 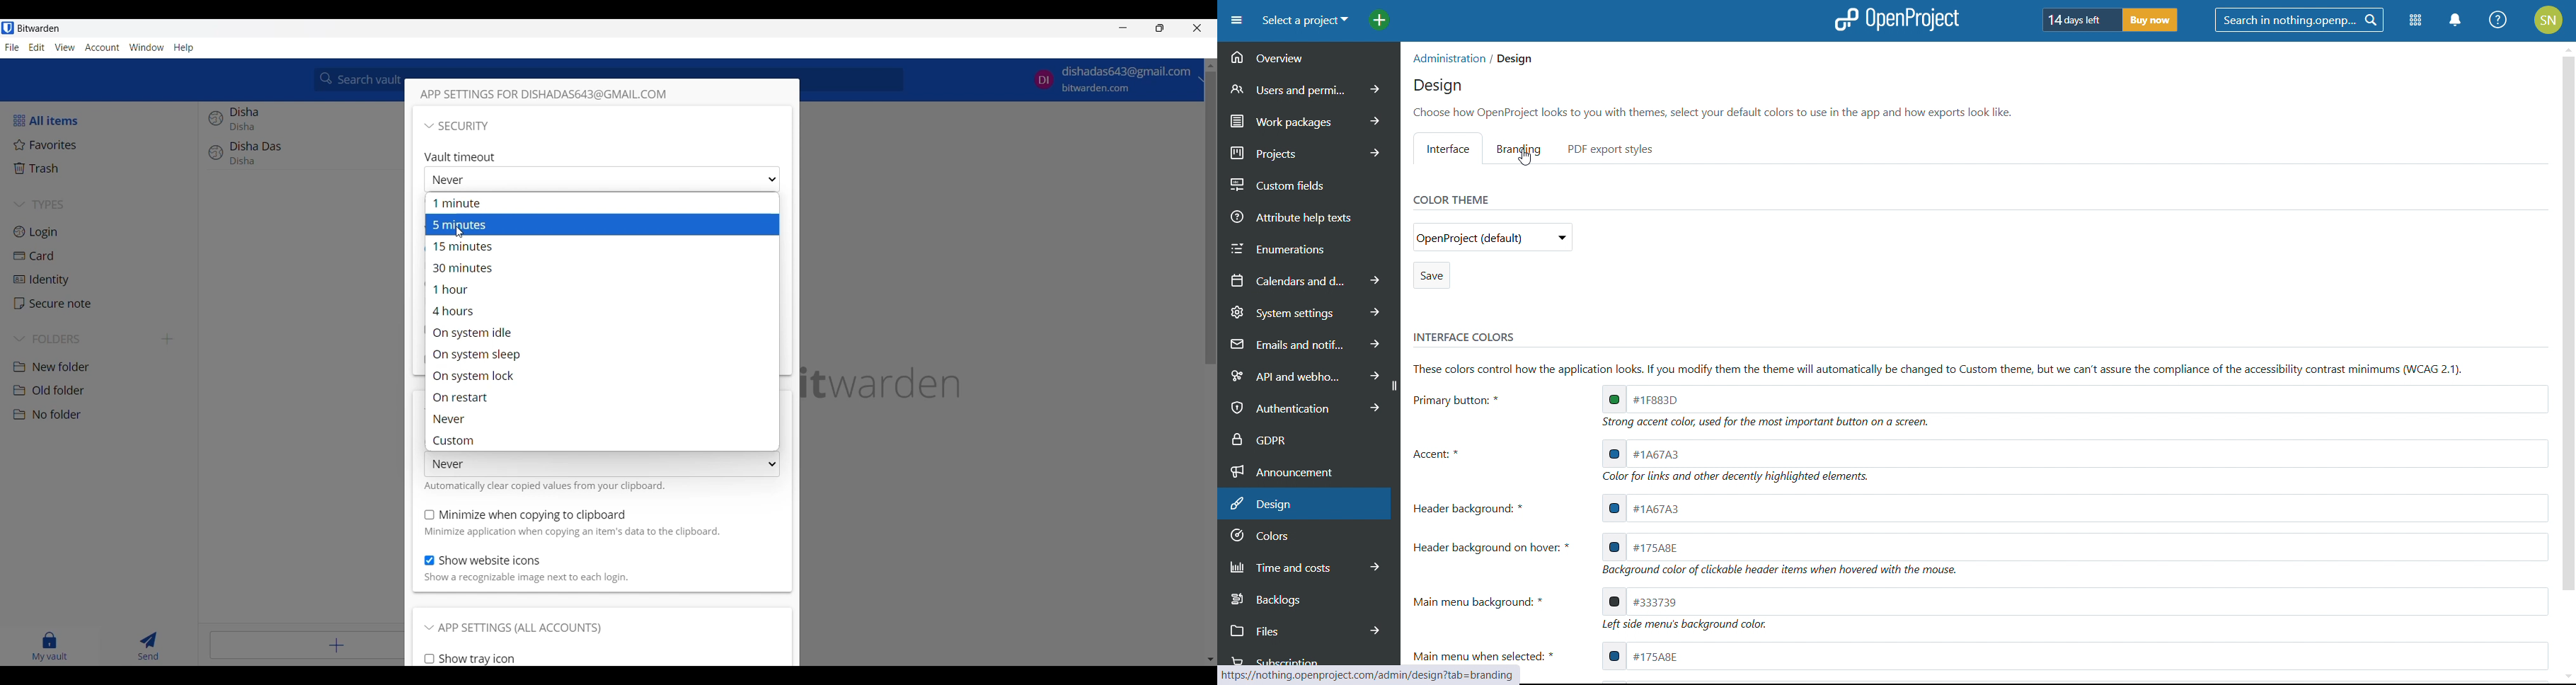 I want to click on Login, so click(x=102, y=232).